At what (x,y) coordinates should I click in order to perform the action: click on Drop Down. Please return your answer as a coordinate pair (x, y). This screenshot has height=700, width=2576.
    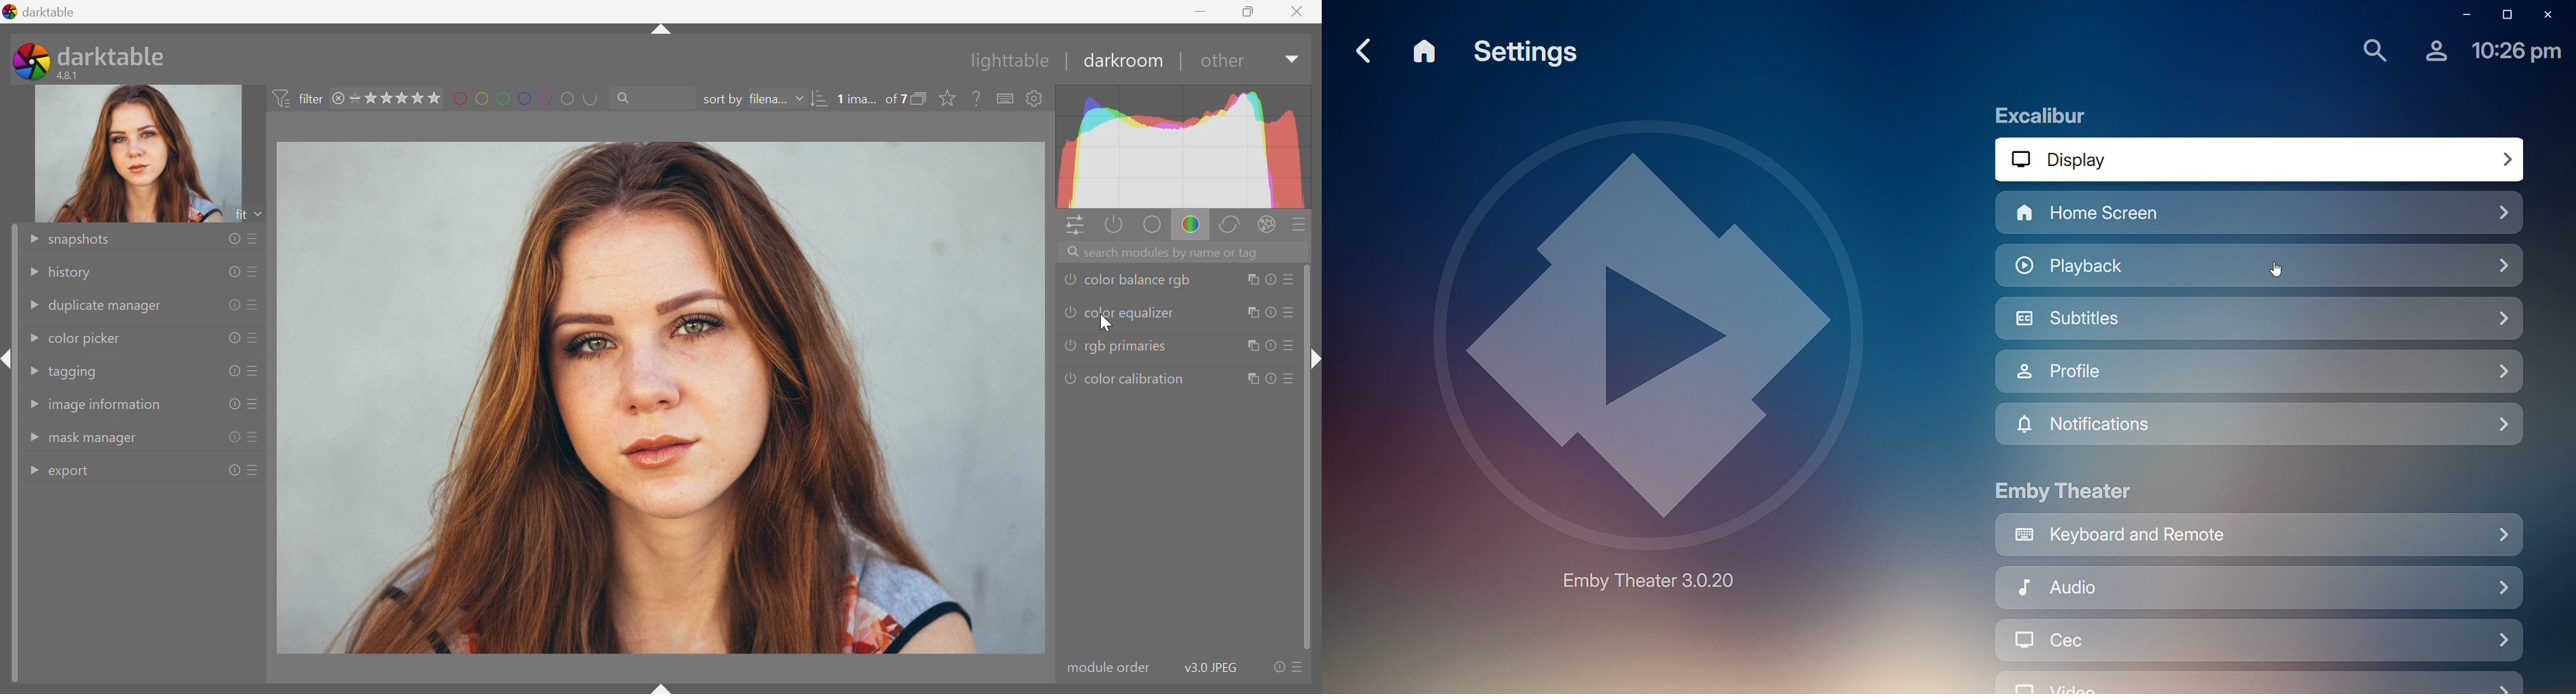
    Looking at the image, I should click on (32, 306).